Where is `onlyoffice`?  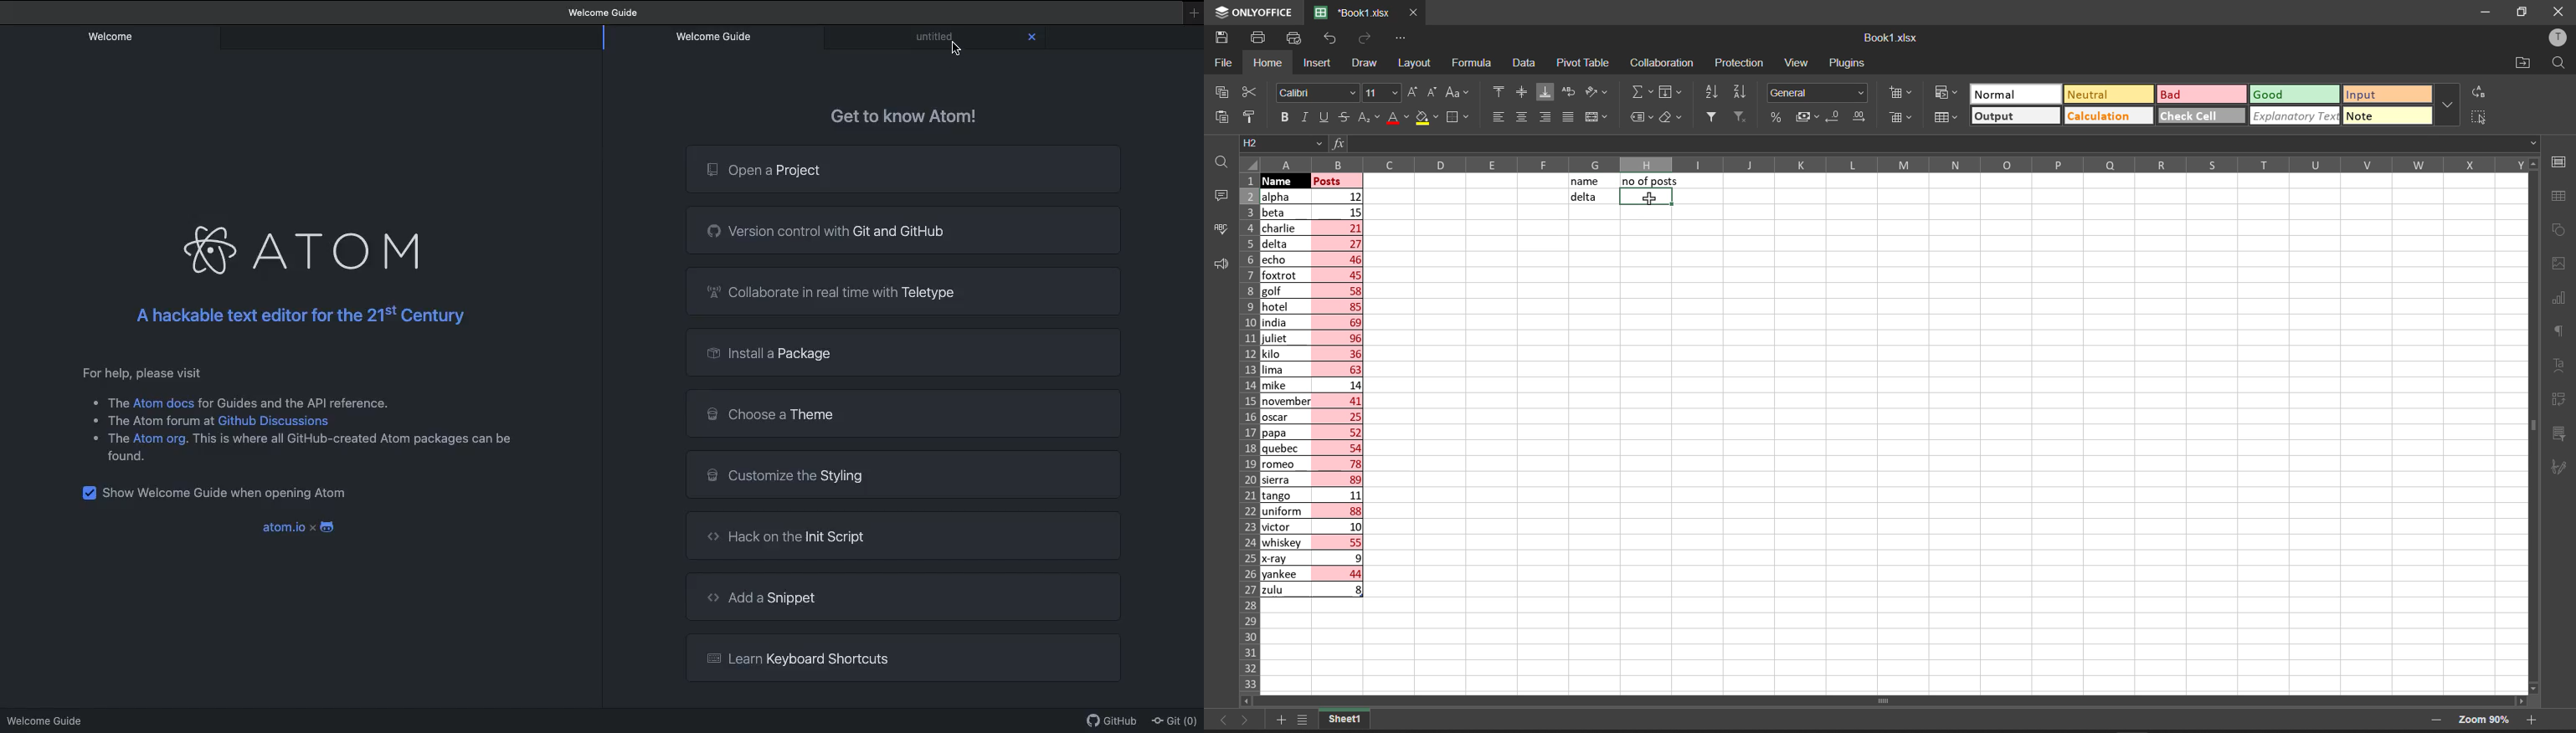
onlyoffice is located at coordinates (1255, 15).